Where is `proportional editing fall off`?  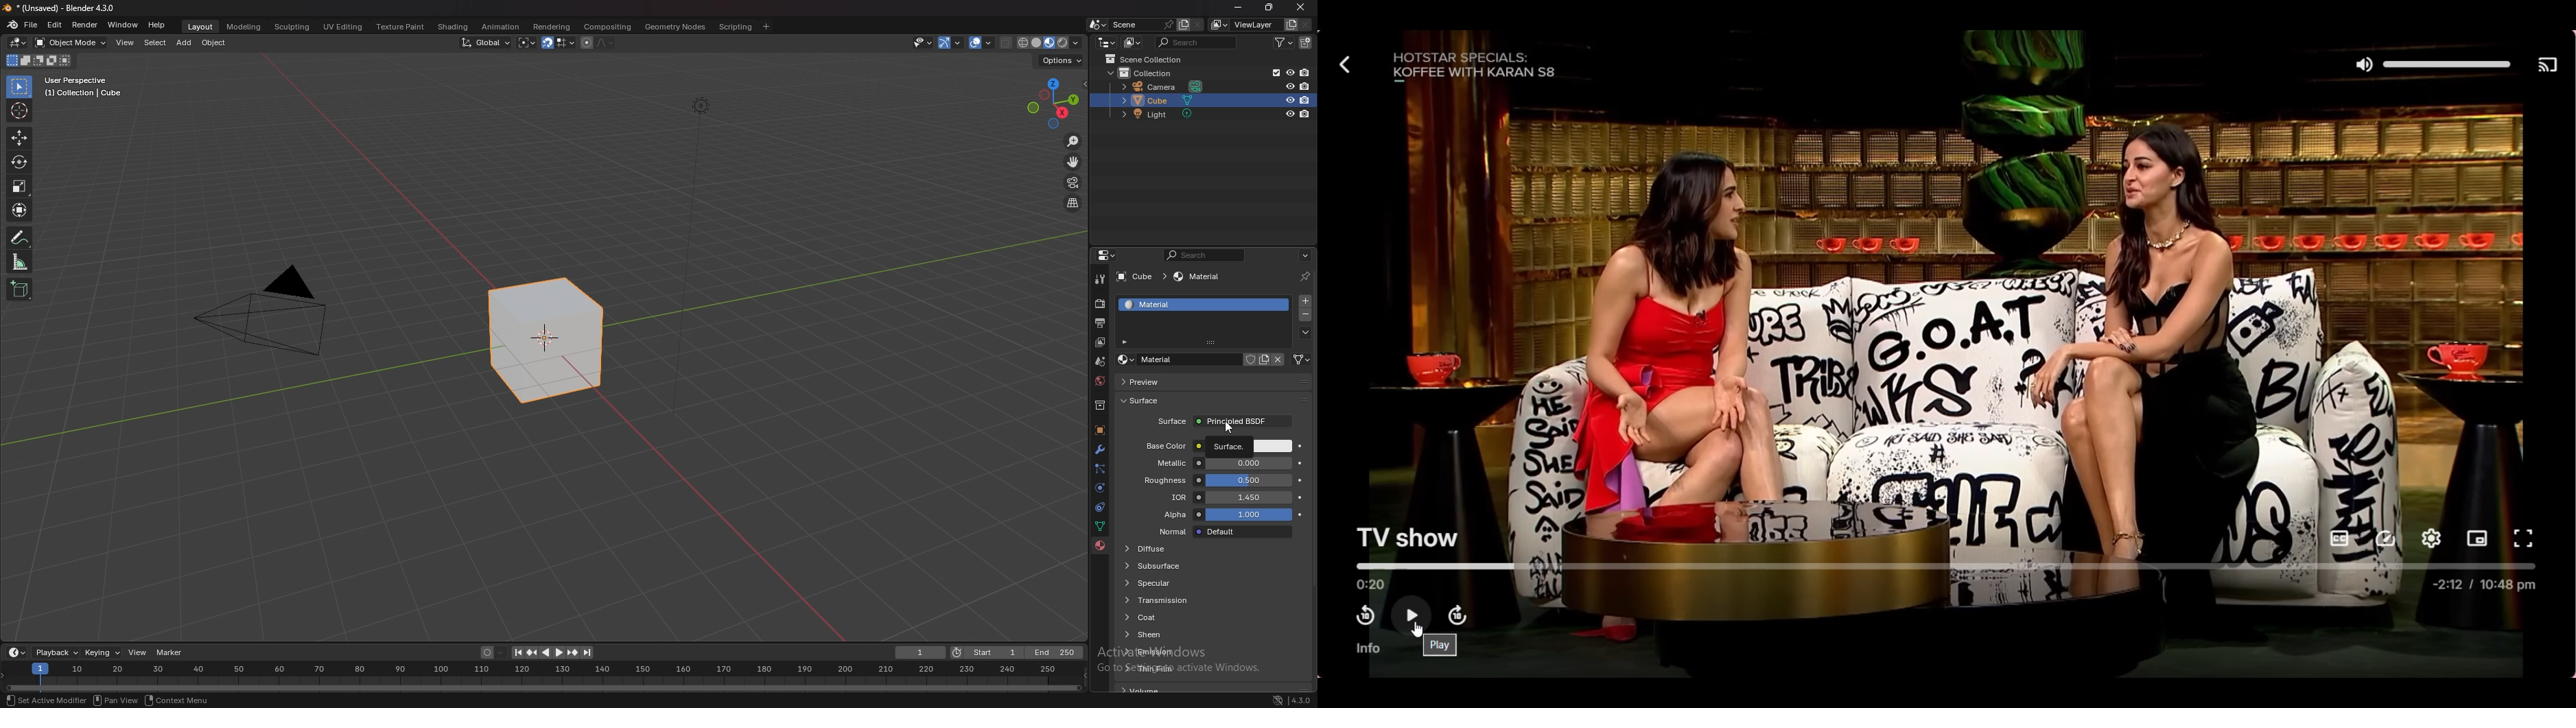
proportional editing fall off is located at coordinates (602, 42).